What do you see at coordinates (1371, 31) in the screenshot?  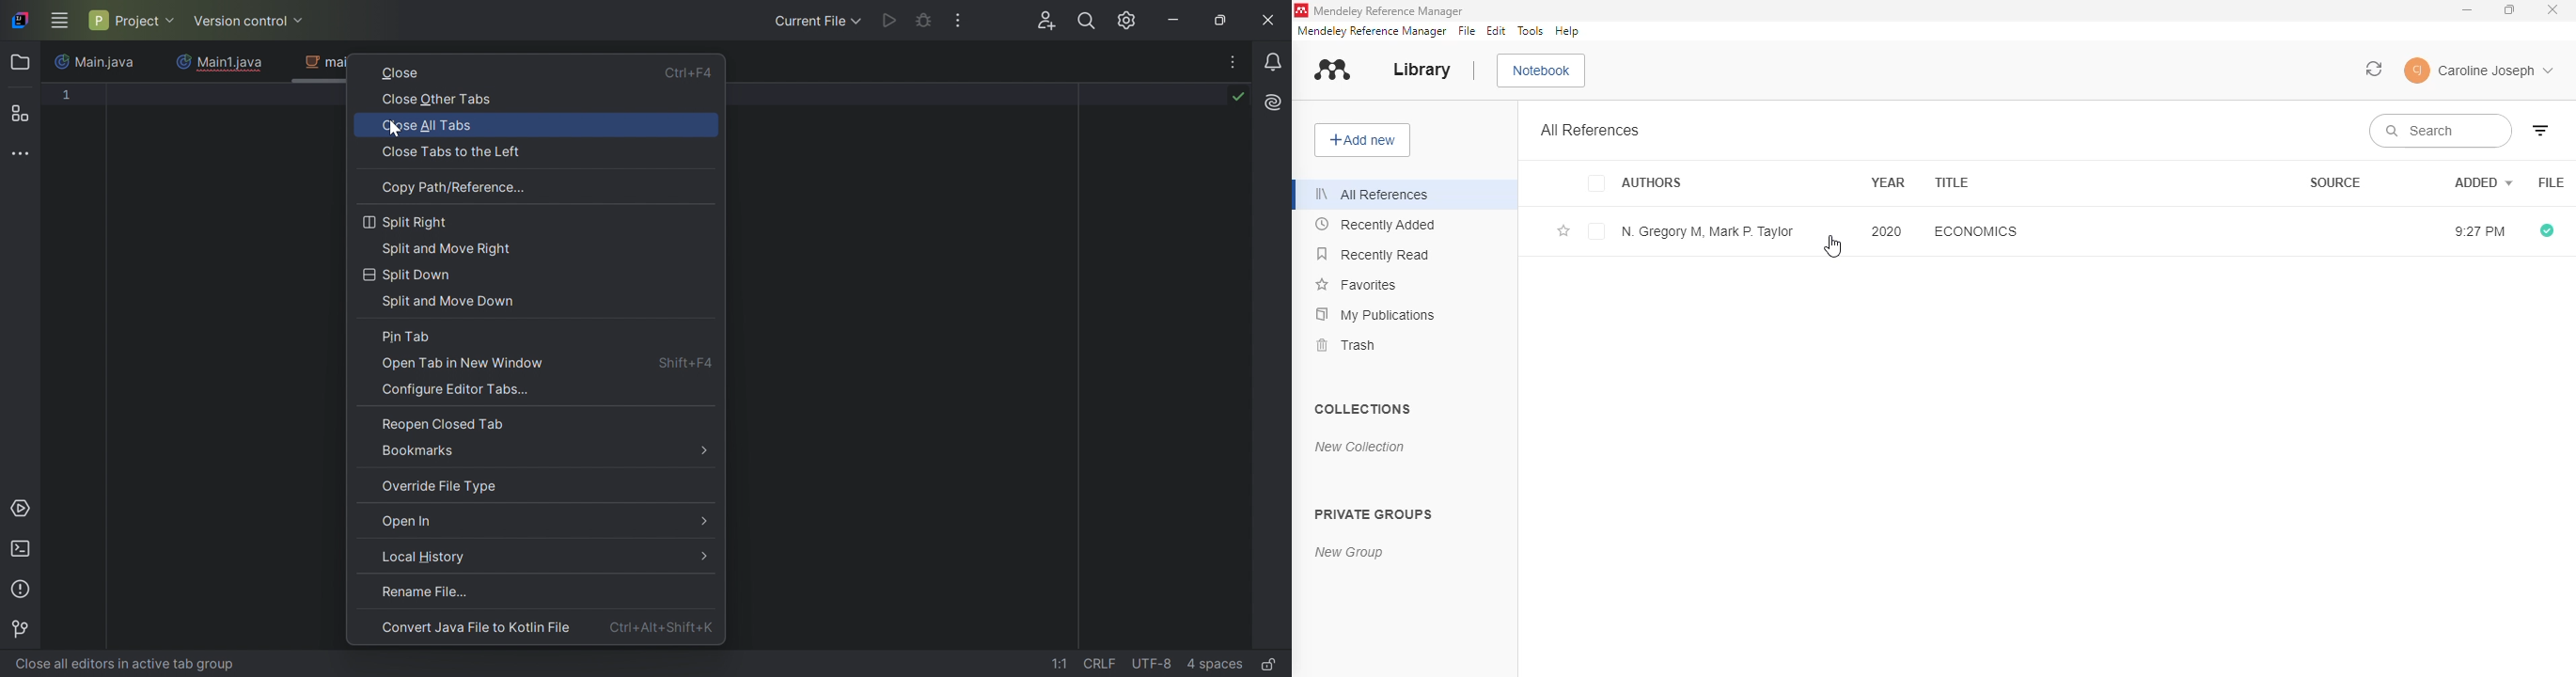 I see `mendeley reference manager` at bounding box center [1371, 31].